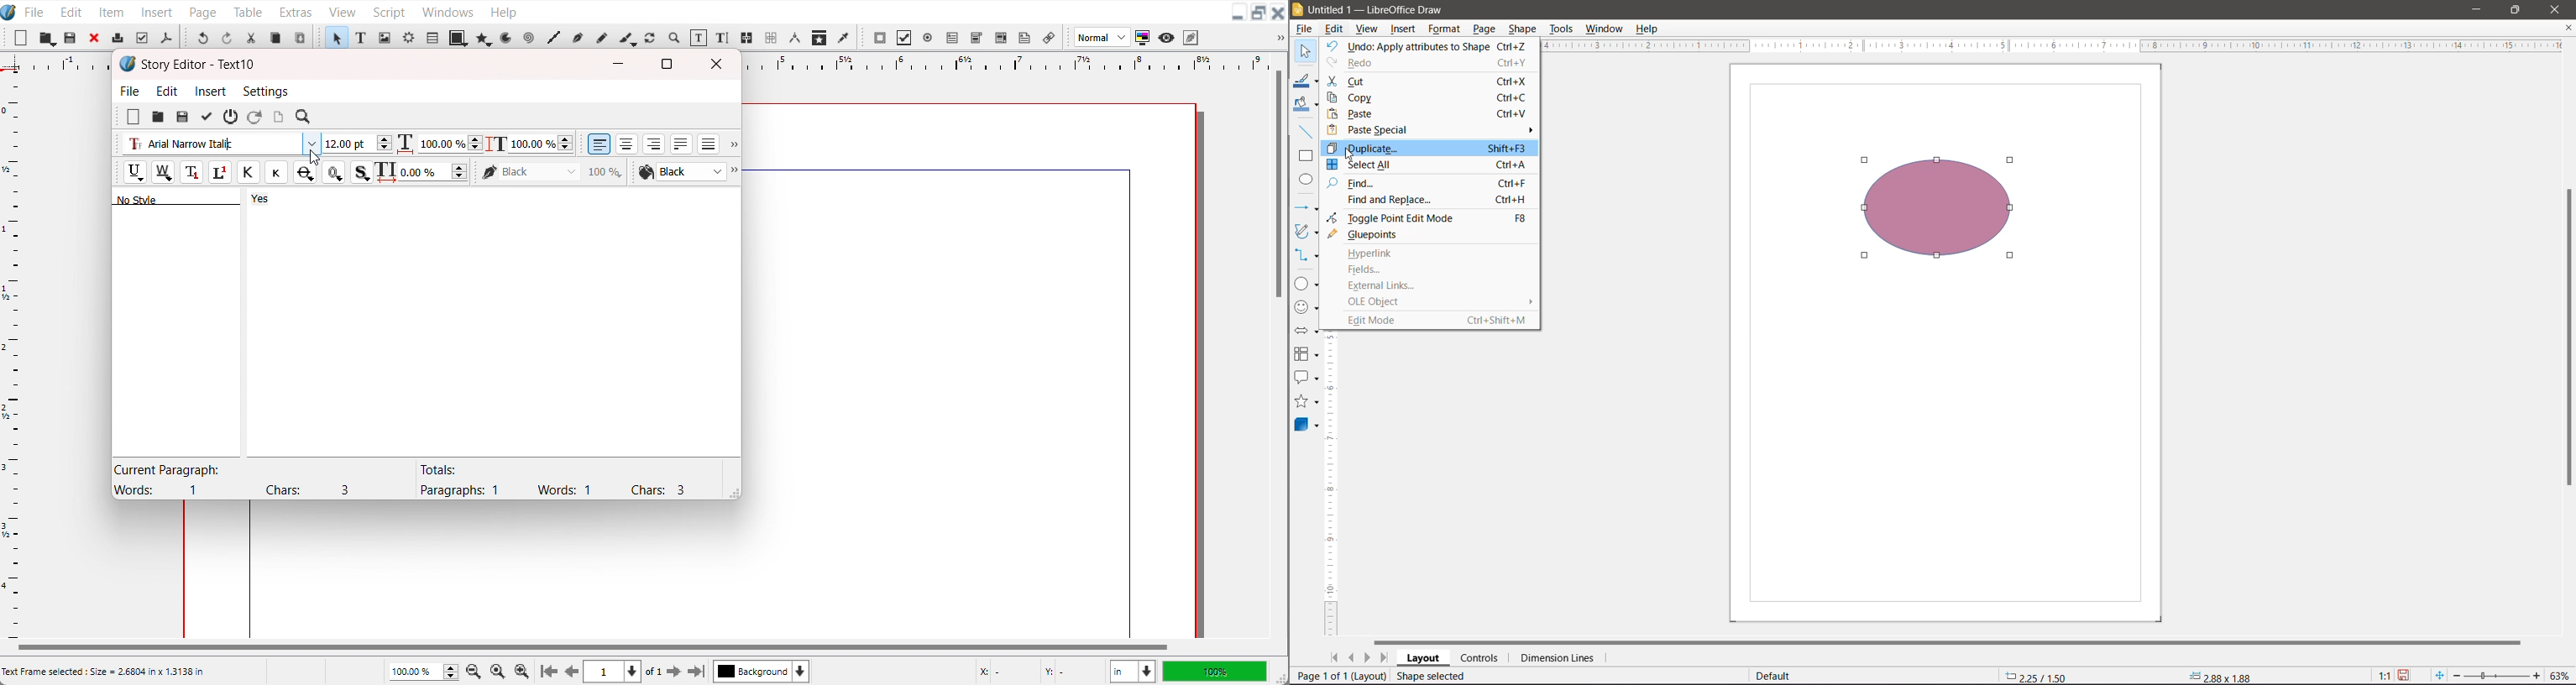 This screenshot has width=2576, height=700. What do you see at coordinates (1306, 208) in the screenshot?
I see `Lines and Arrows` at bounding box center [1306, 208].